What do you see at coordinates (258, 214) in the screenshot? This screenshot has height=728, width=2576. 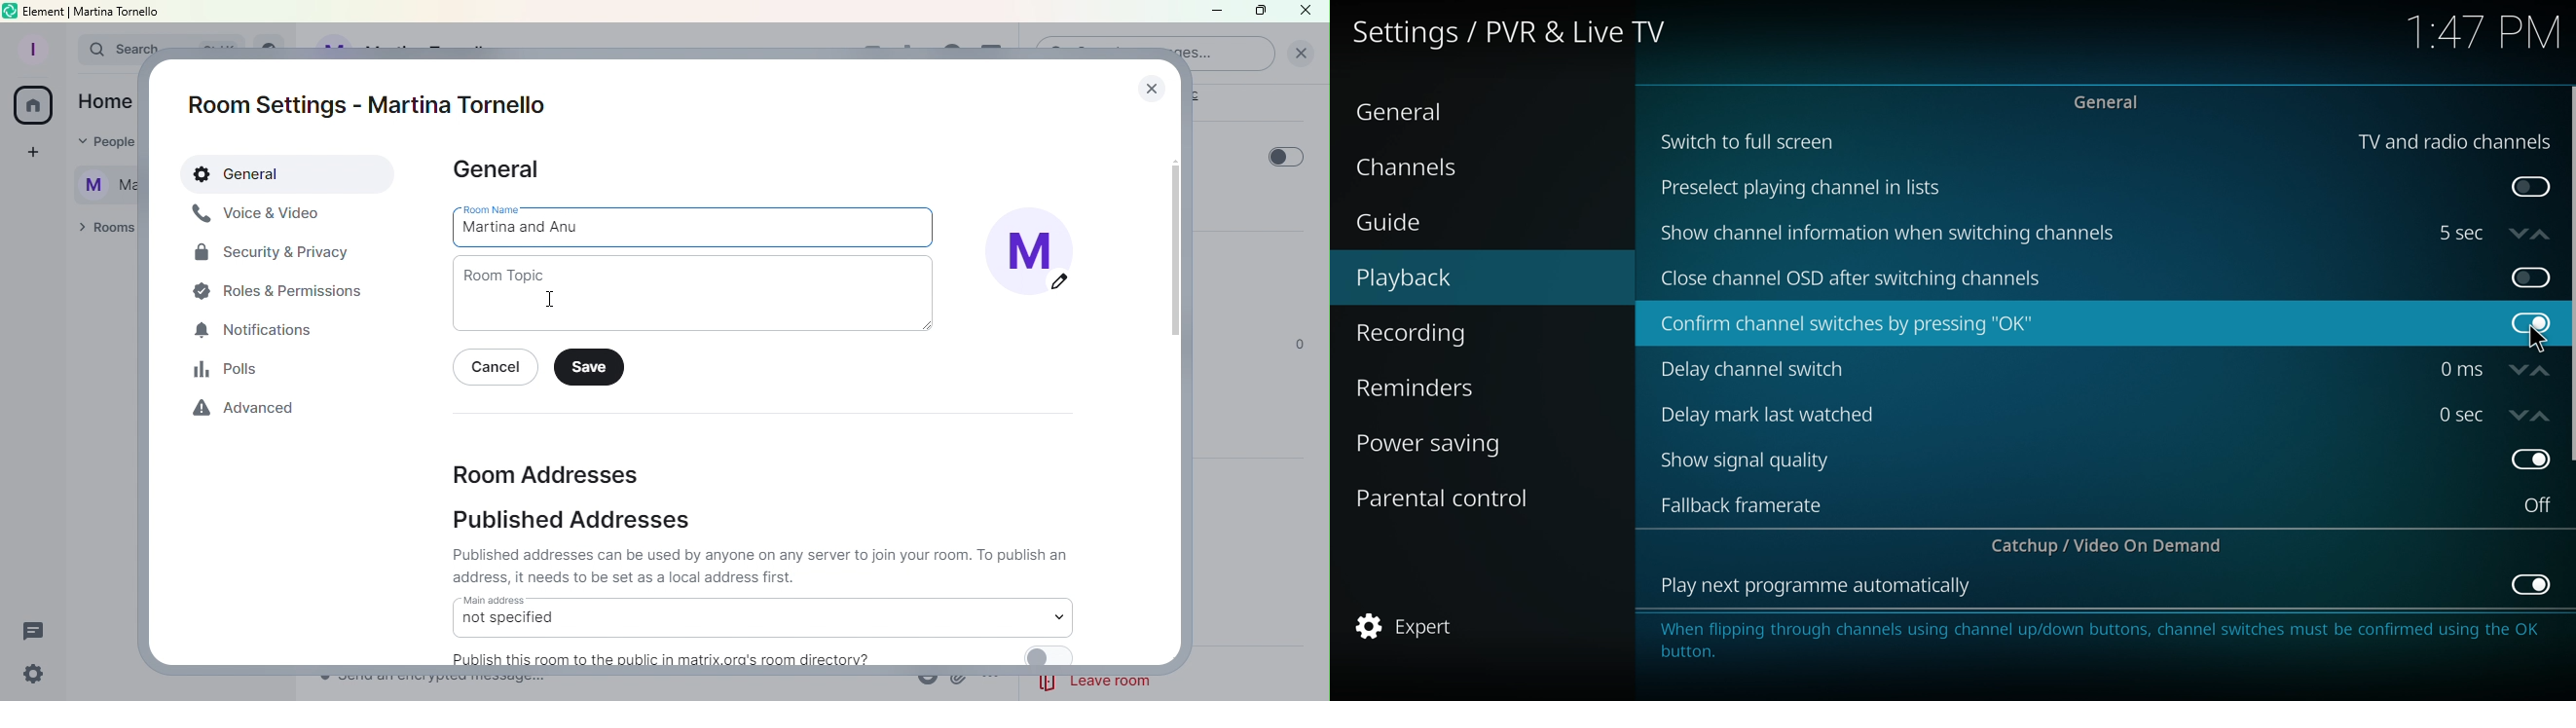 I see `Voice and video` at bounding box center [258, 214].